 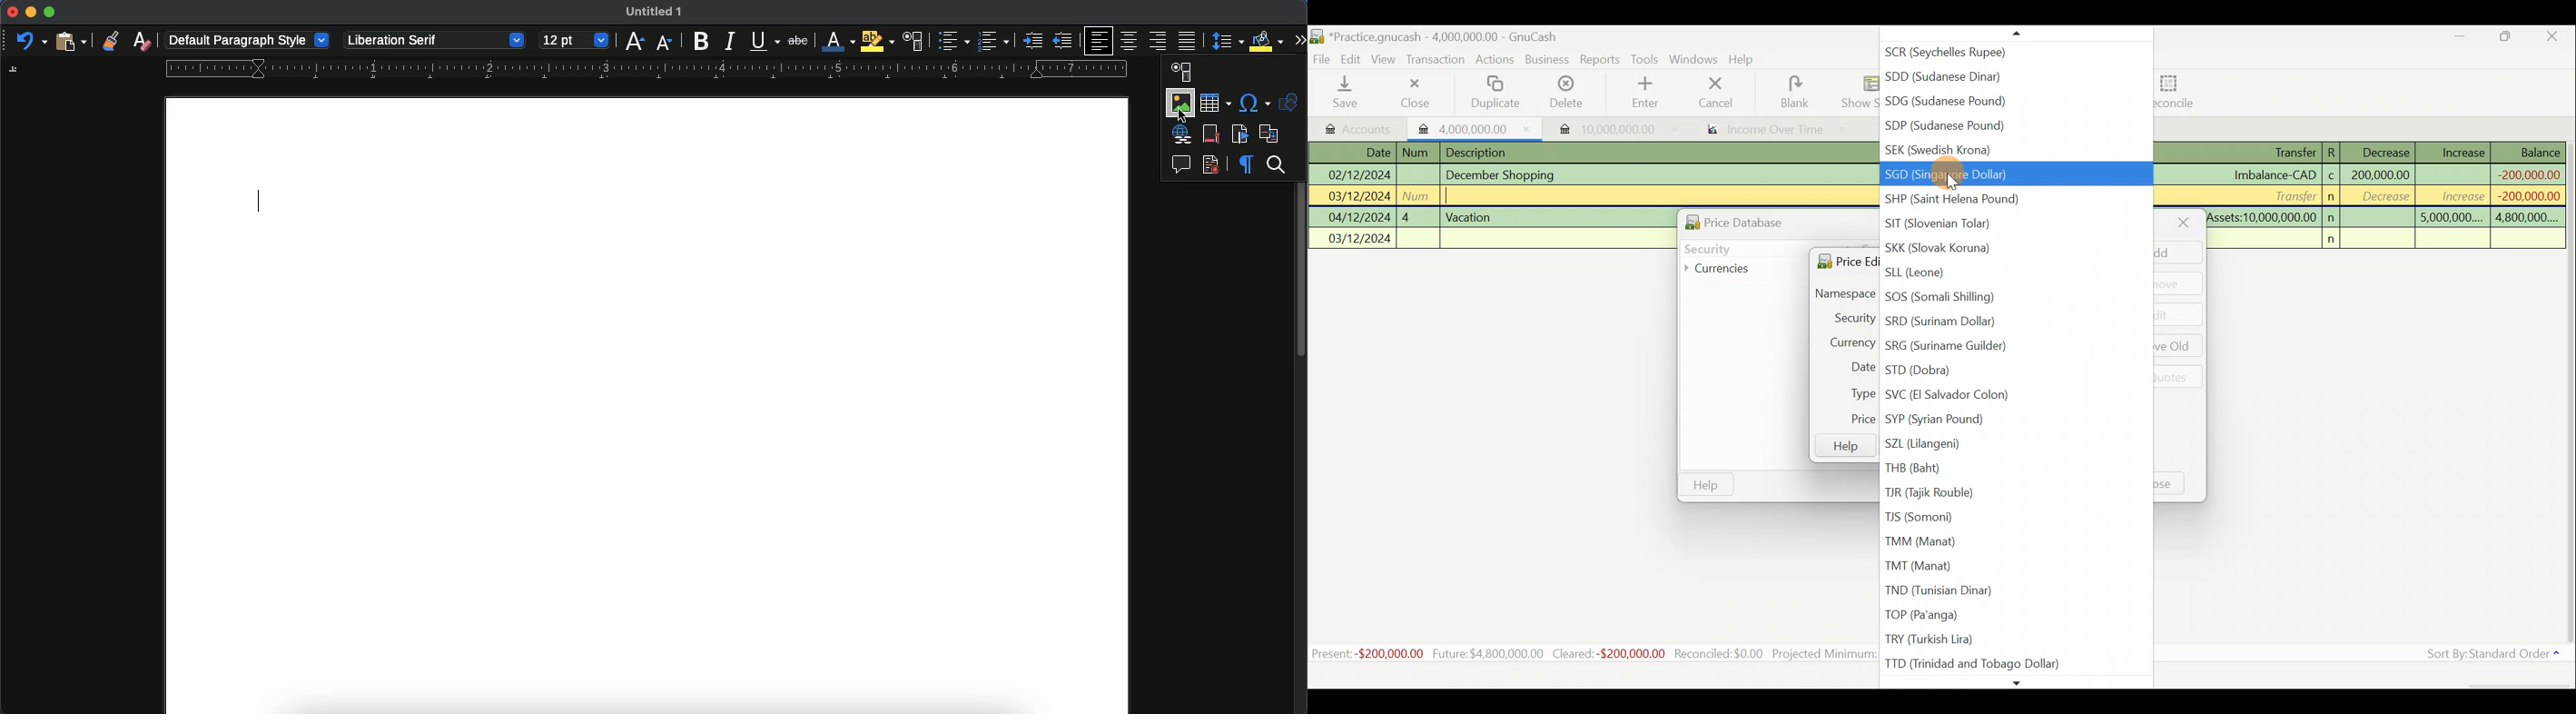 What do you see at coordinates (1131, 40) in the screenshot?
I see `center aligned` at bounding box center [1131, 40].